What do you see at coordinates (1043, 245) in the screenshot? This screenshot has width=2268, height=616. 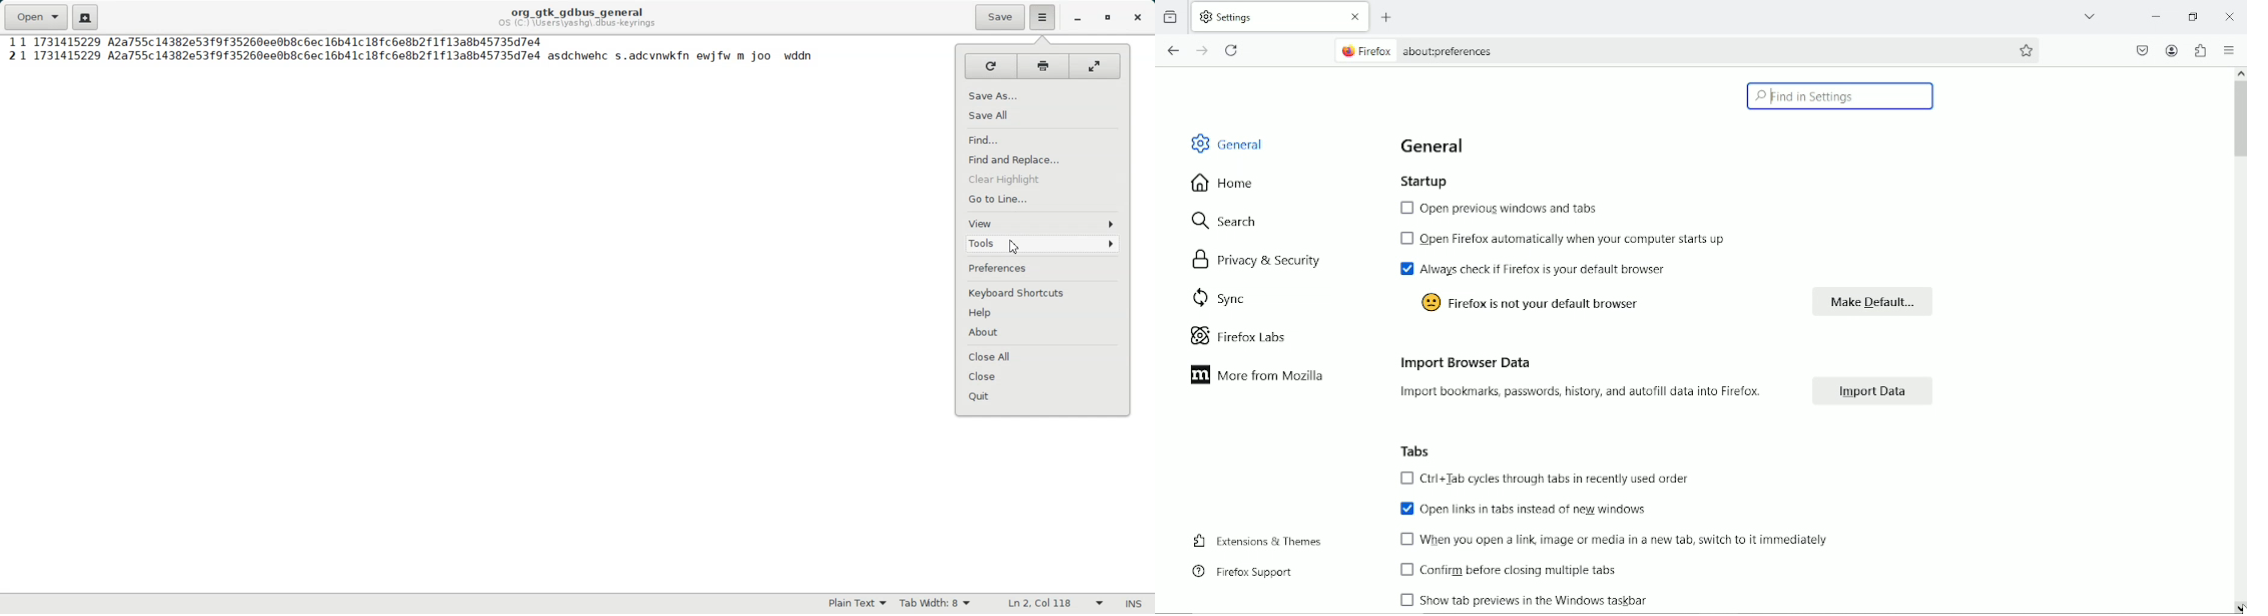 I see `Tools` at bounding box center [1043, 245].